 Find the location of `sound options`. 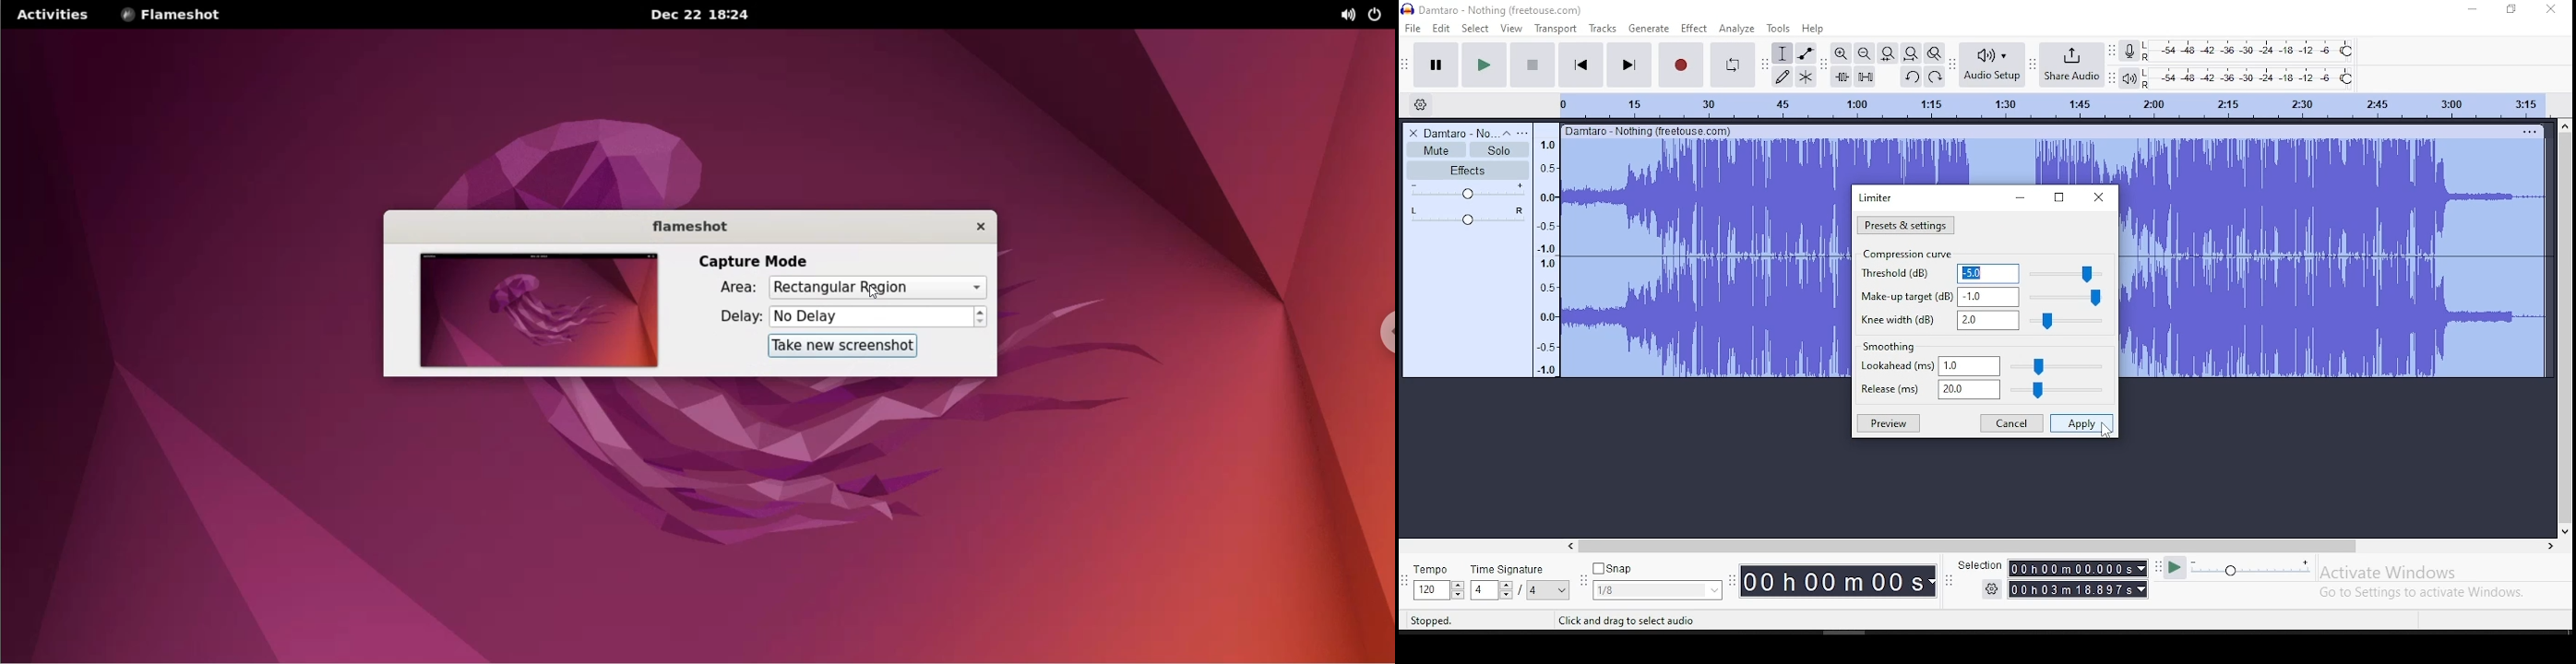

sound options is located at coordinates (1345, 15).